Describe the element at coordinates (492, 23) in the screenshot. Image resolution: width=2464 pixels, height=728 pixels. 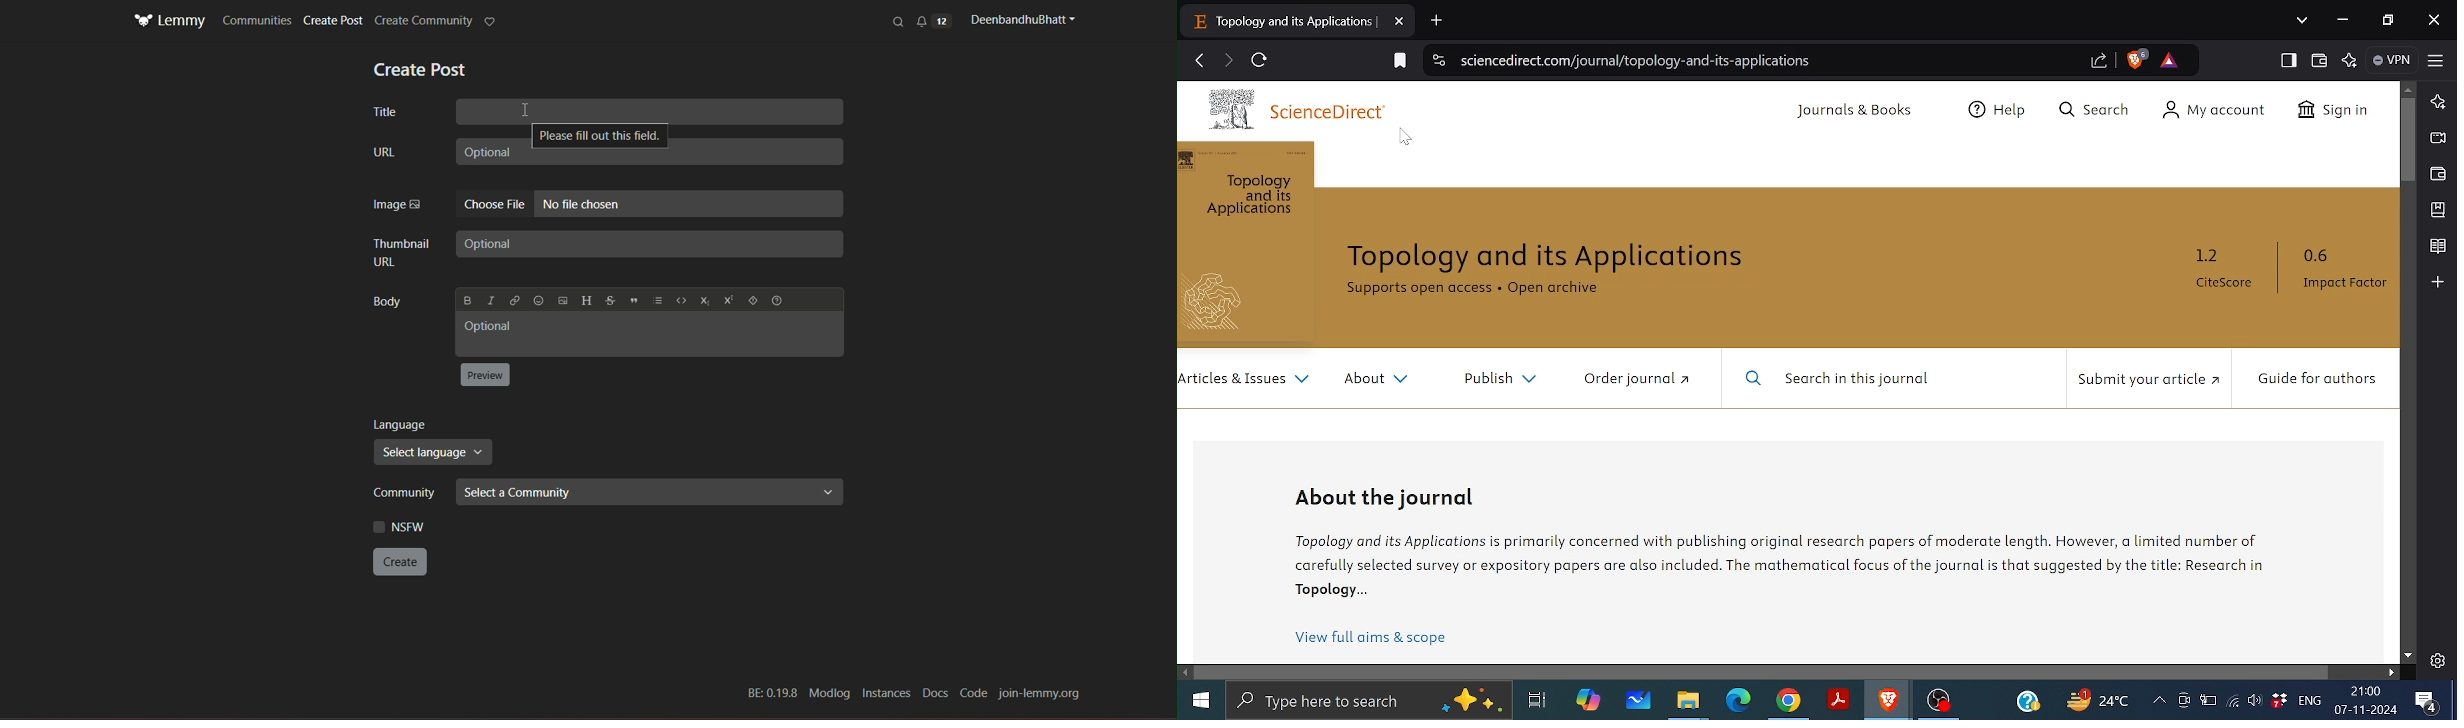
I see `highlight` at that location.